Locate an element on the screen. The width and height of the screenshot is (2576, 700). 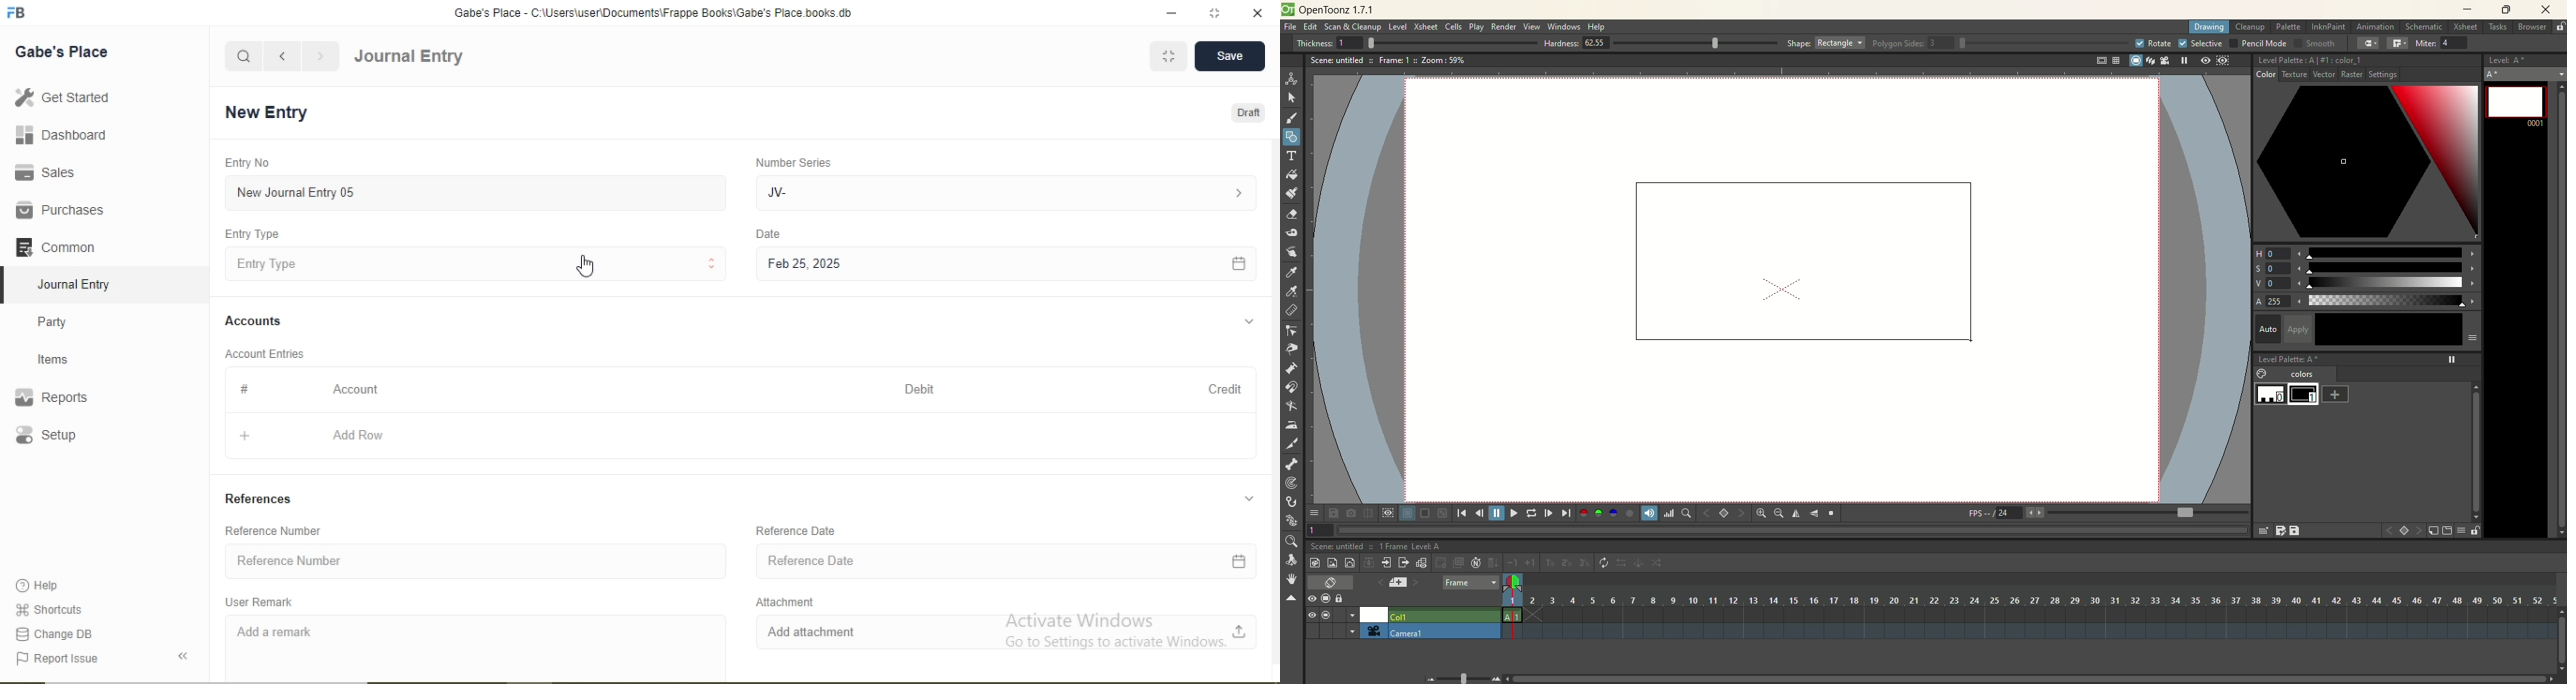
Add a remark is located at coordinates (478, 645).